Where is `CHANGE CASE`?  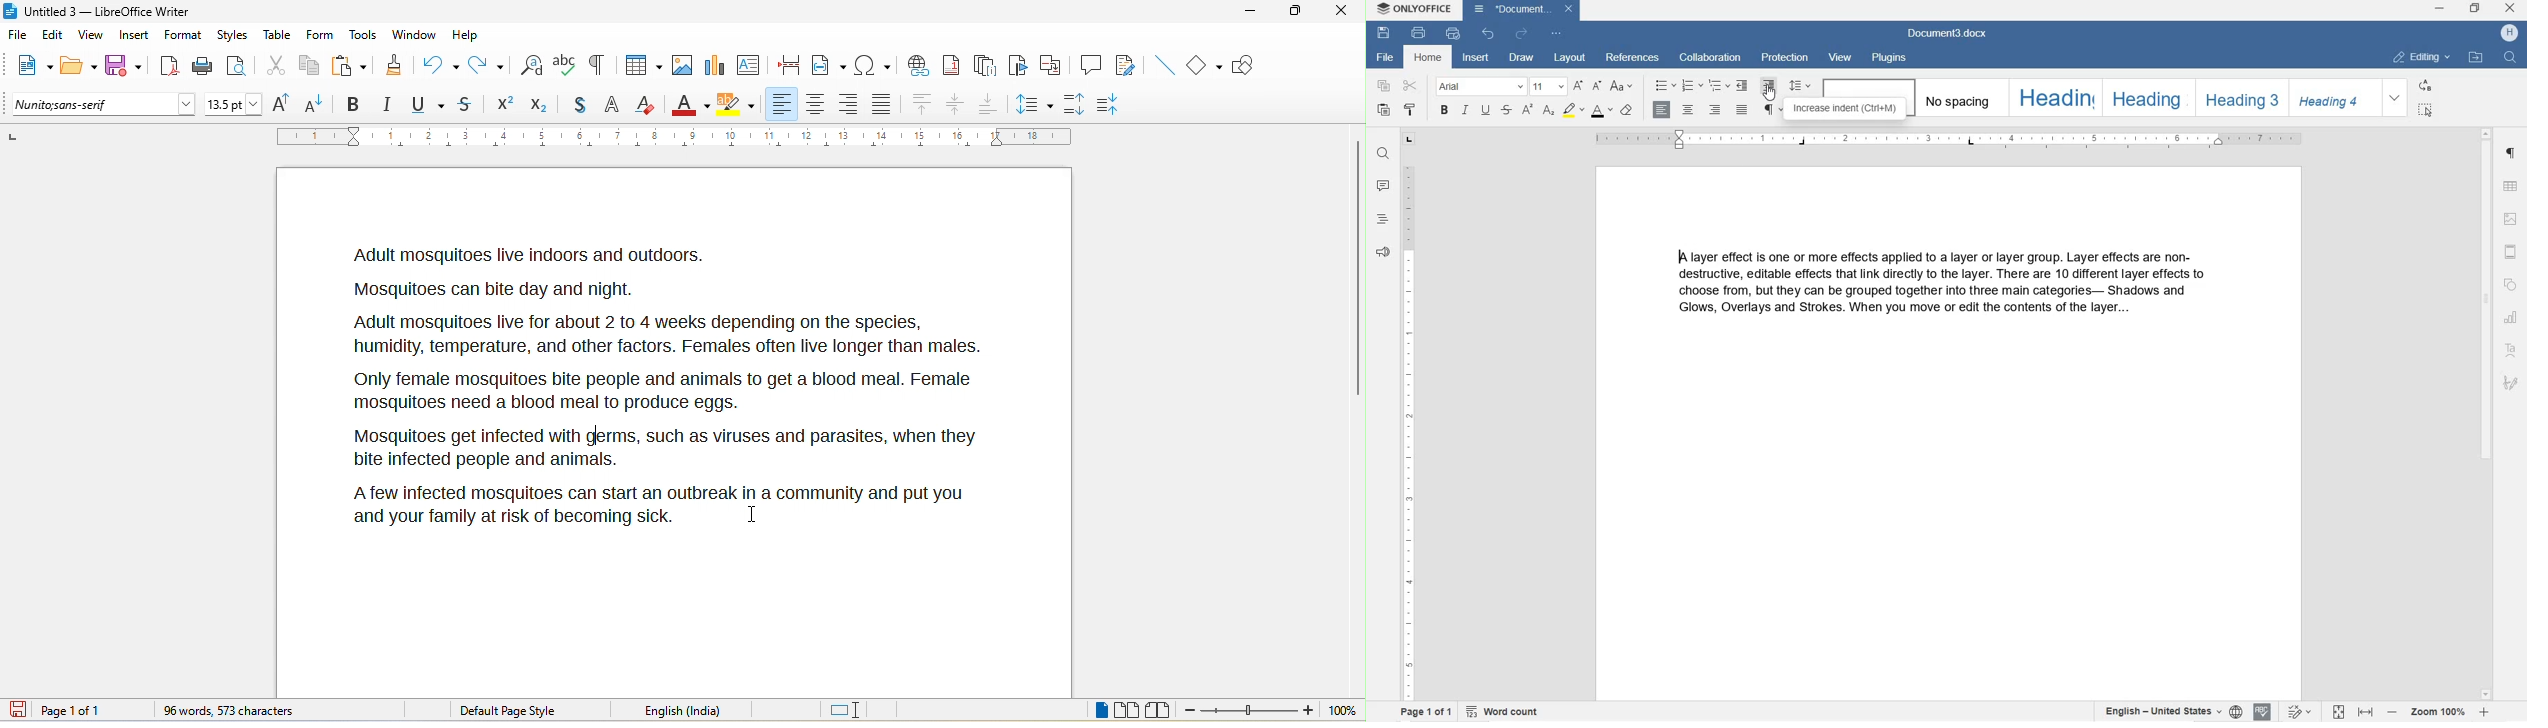 CHANGE CASE is located at coordinates (1624, 87).